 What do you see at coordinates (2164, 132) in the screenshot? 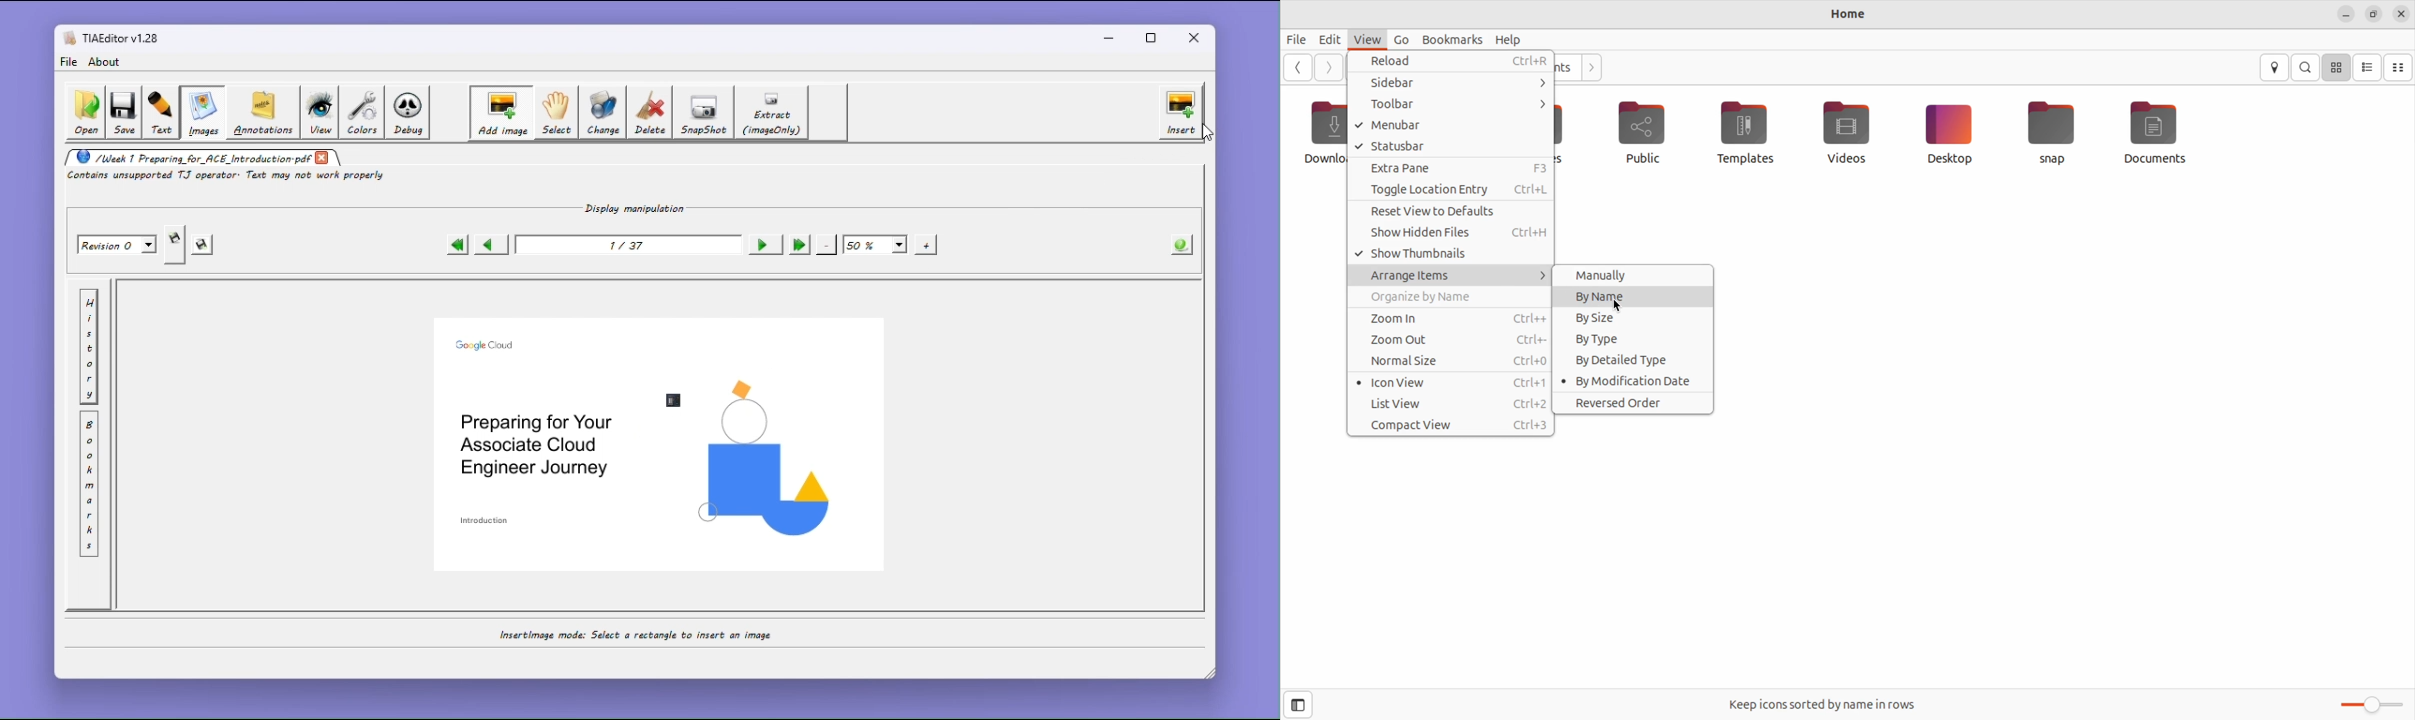
I see `Documents file` at bounding box center [2164, 132].